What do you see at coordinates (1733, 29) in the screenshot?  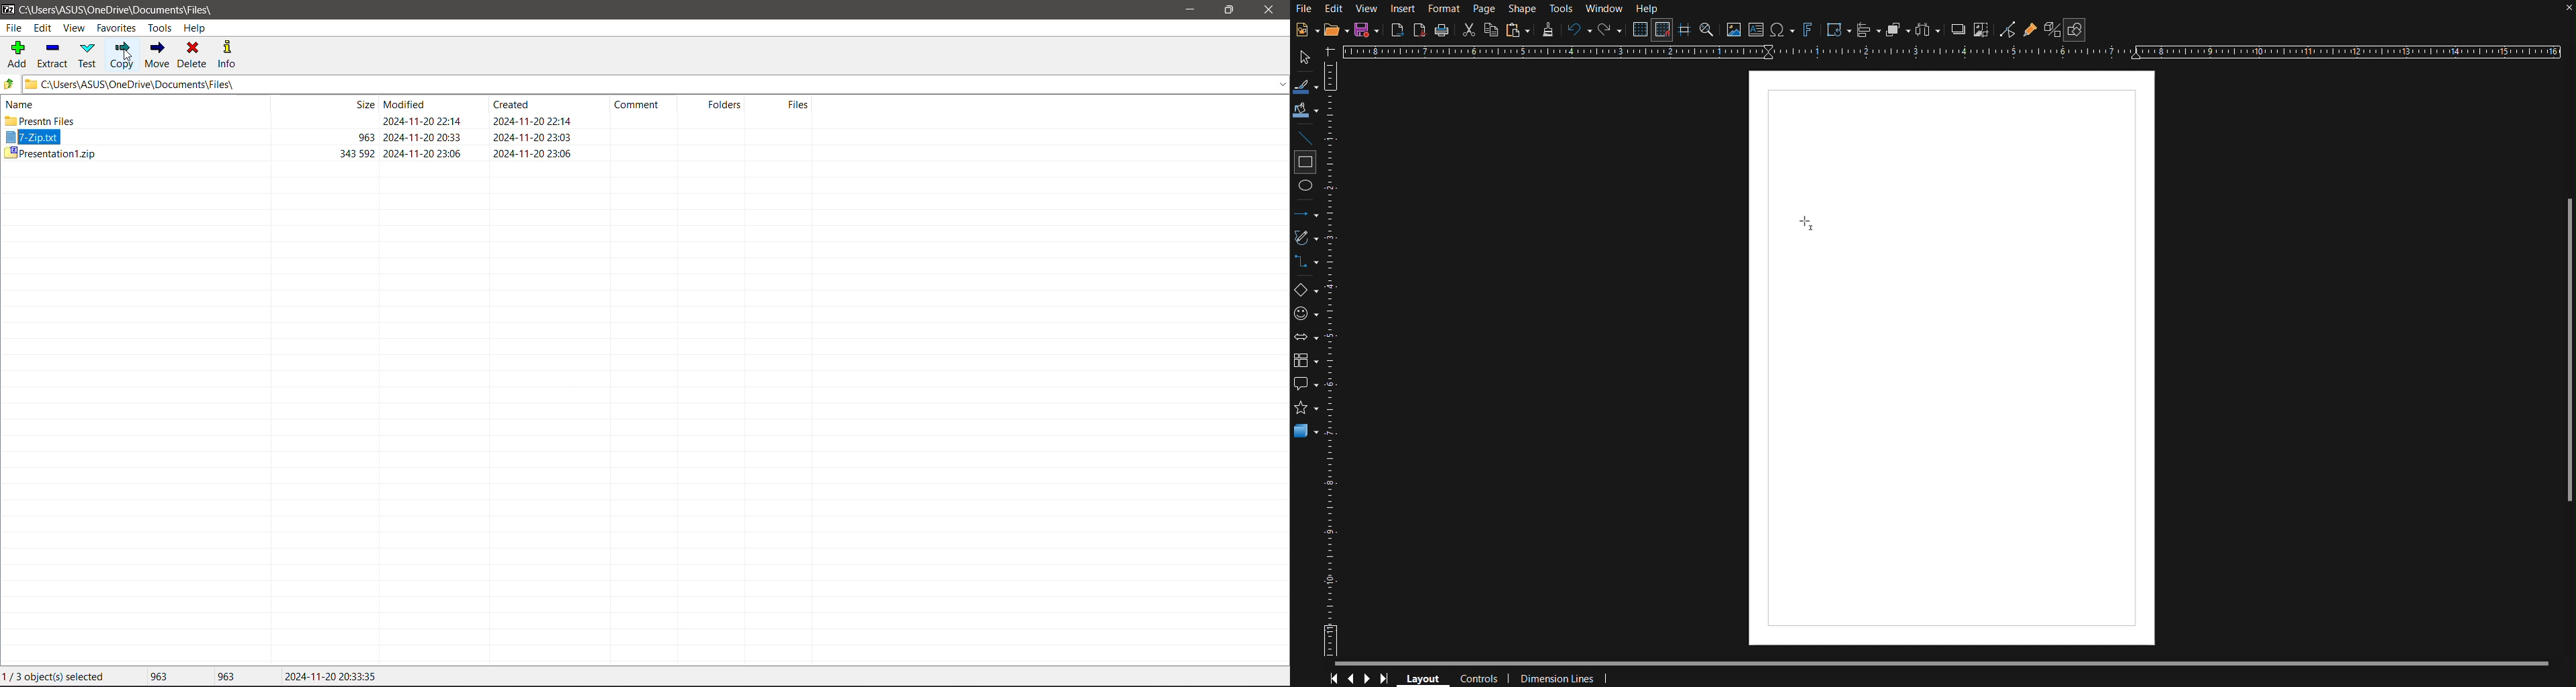 I see `Insert Image` at bounding box center [1733, 29].